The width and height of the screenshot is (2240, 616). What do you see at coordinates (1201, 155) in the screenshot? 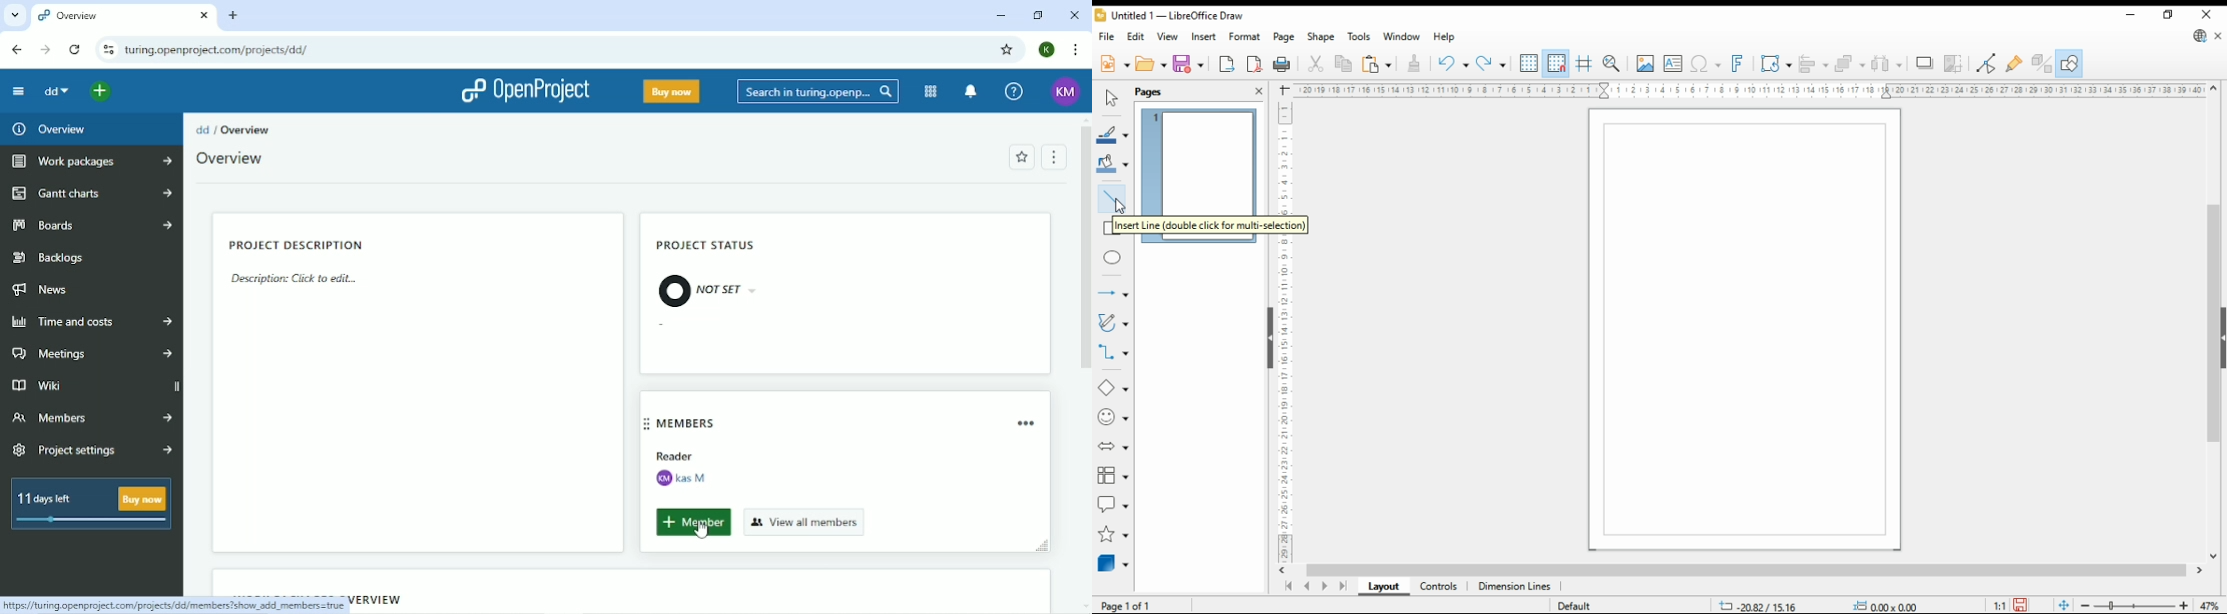
I see `page 1` at bounding box center [1201, 155].